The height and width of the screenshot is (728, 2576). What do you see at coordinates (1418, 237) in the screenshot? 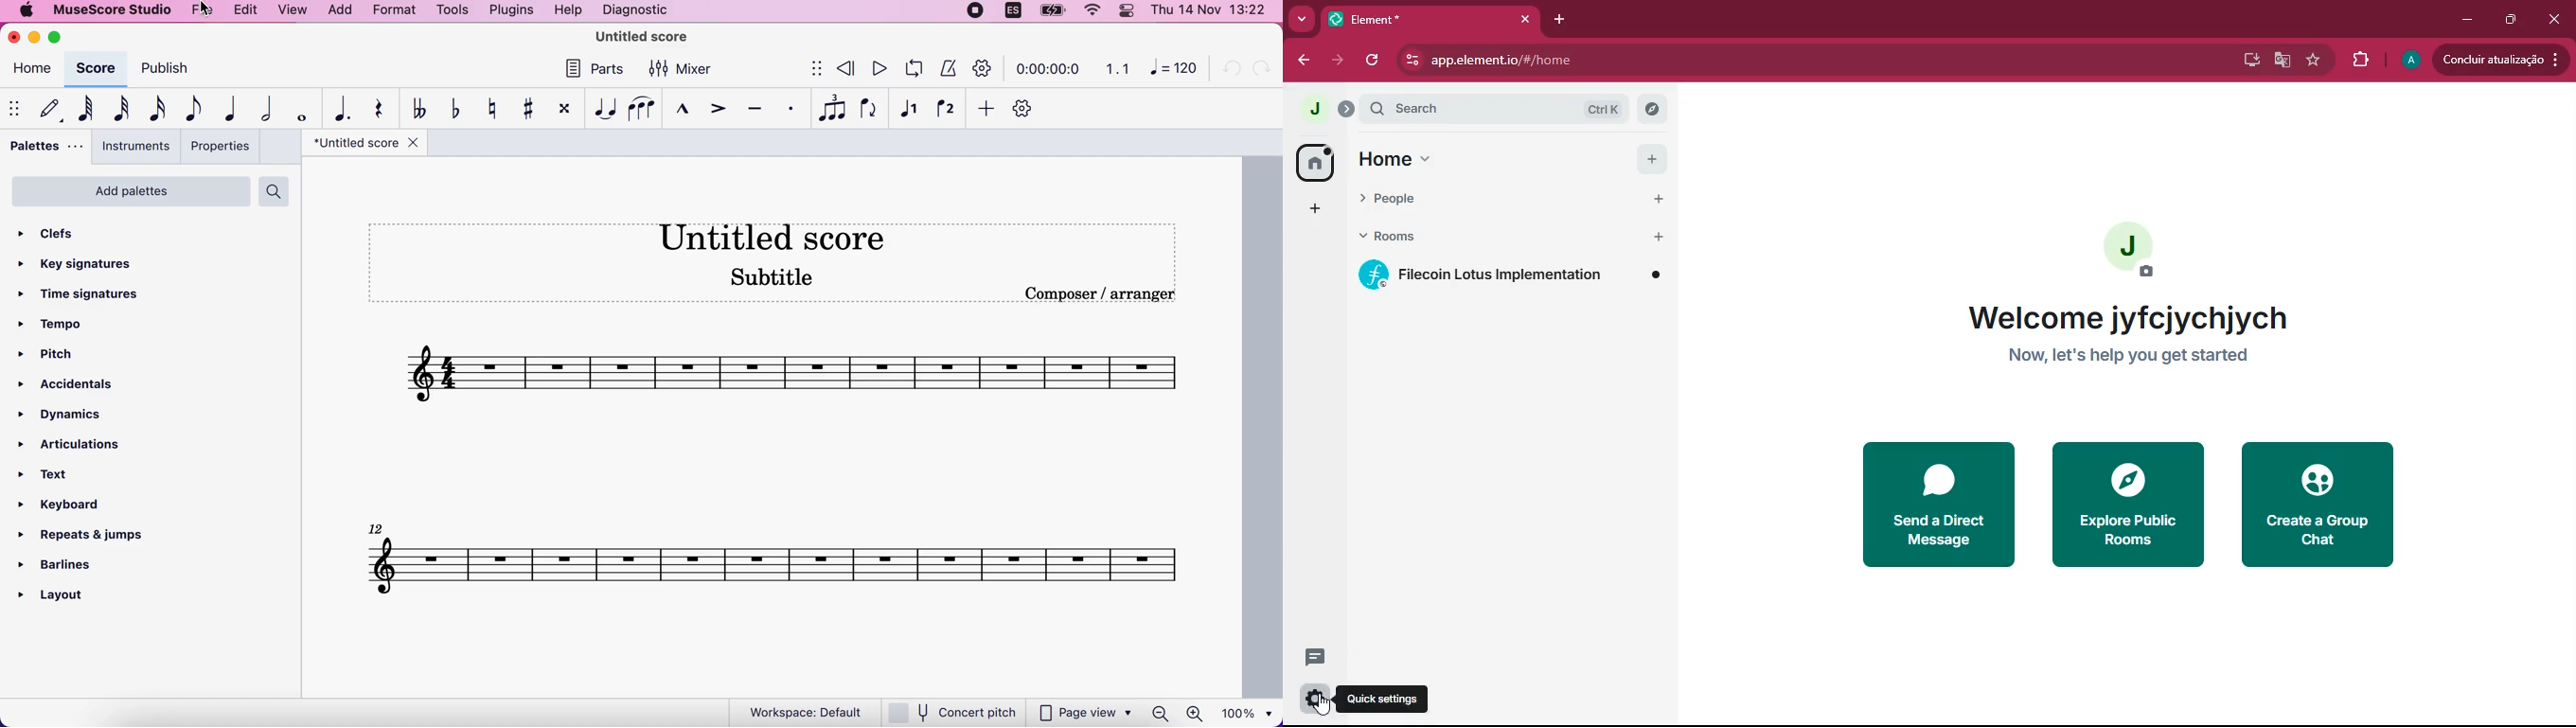
I see `rooms` at bounding box center [1418, 237].